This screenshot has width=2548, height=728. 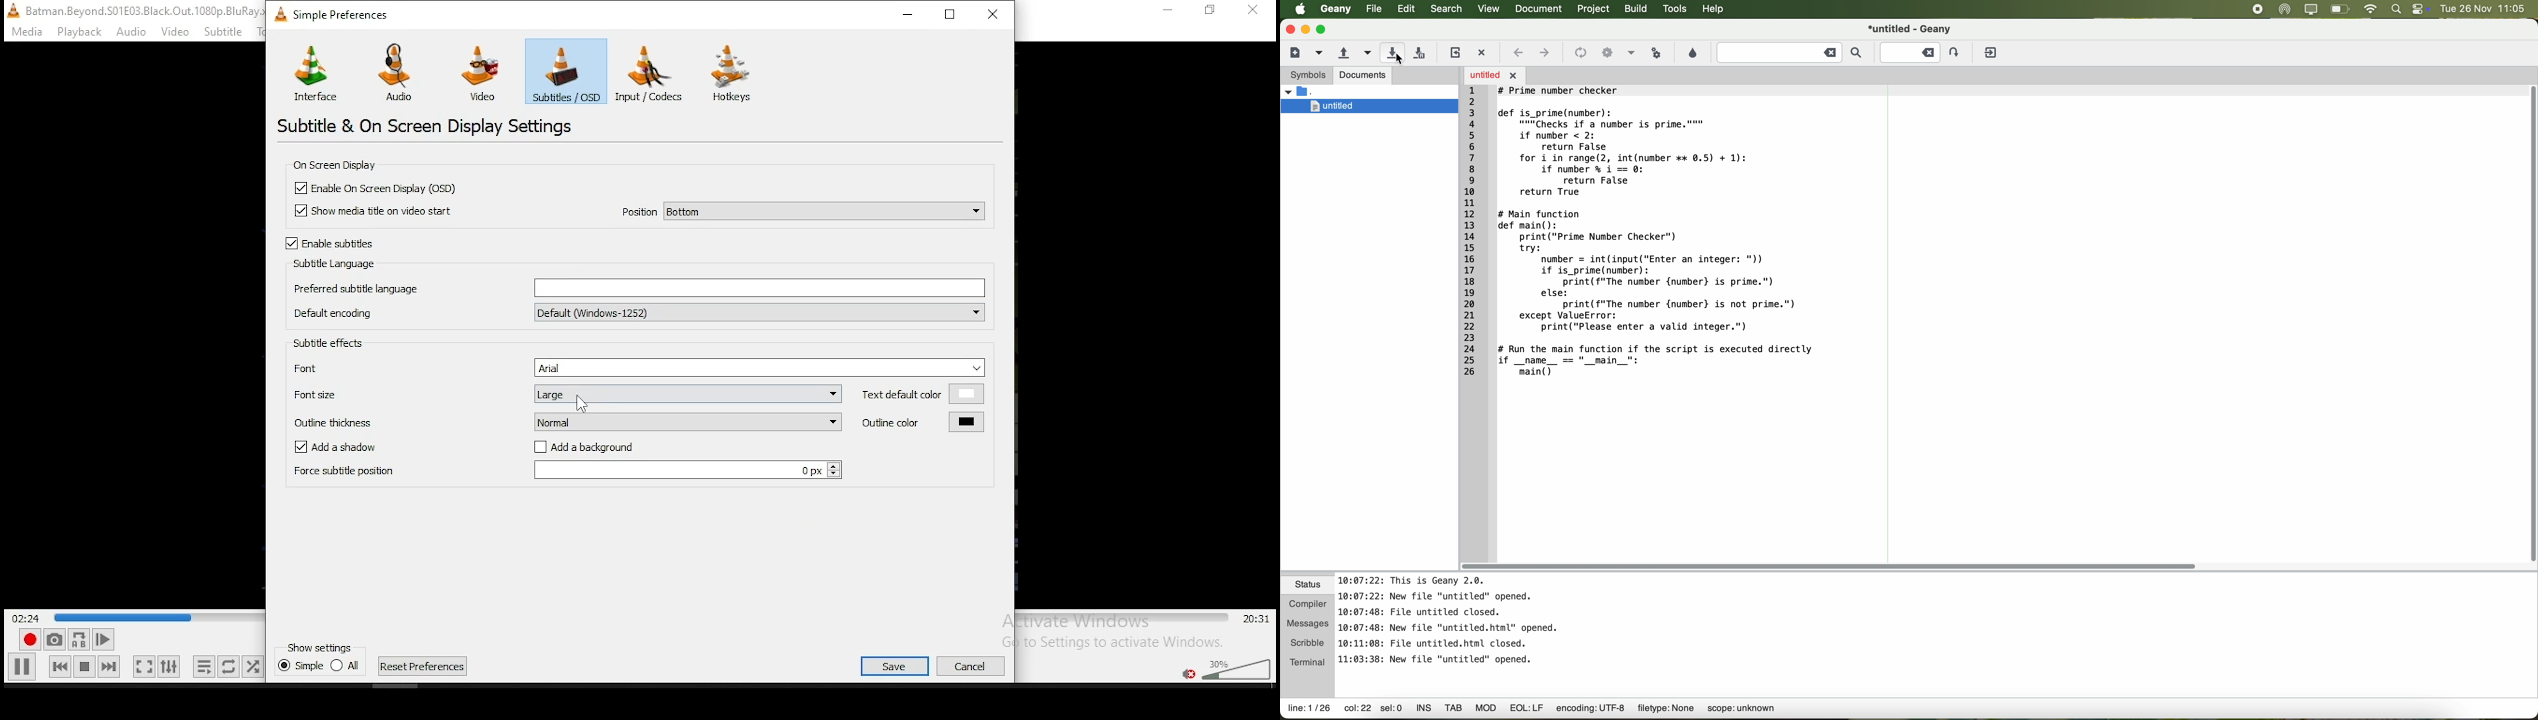 What do you see at coordinates (300, 665) in the screenshot?
I see `simple` at bounding box center [300, 665].